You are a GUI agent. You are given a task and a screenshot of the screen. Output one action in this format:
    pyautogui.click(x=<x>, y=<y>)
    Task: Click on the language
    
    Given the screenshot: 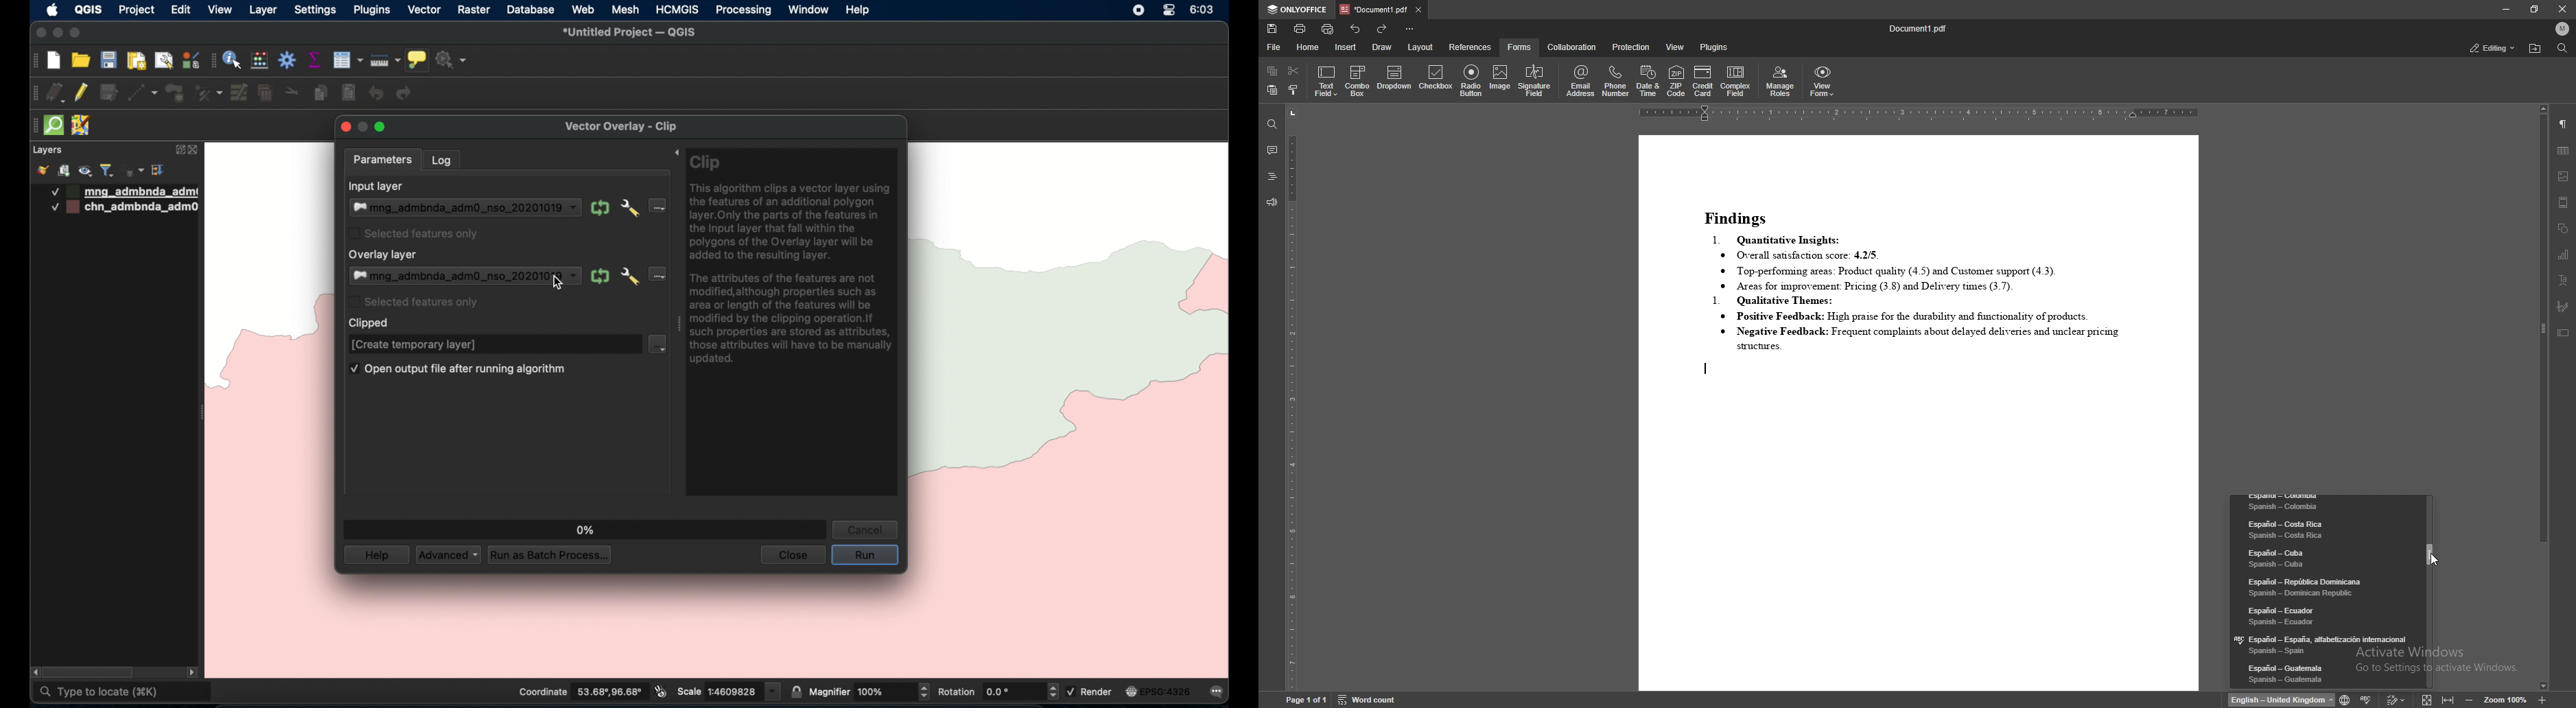 What is the action you would take?
    pyautogui.click(x=2320, y=530)
    